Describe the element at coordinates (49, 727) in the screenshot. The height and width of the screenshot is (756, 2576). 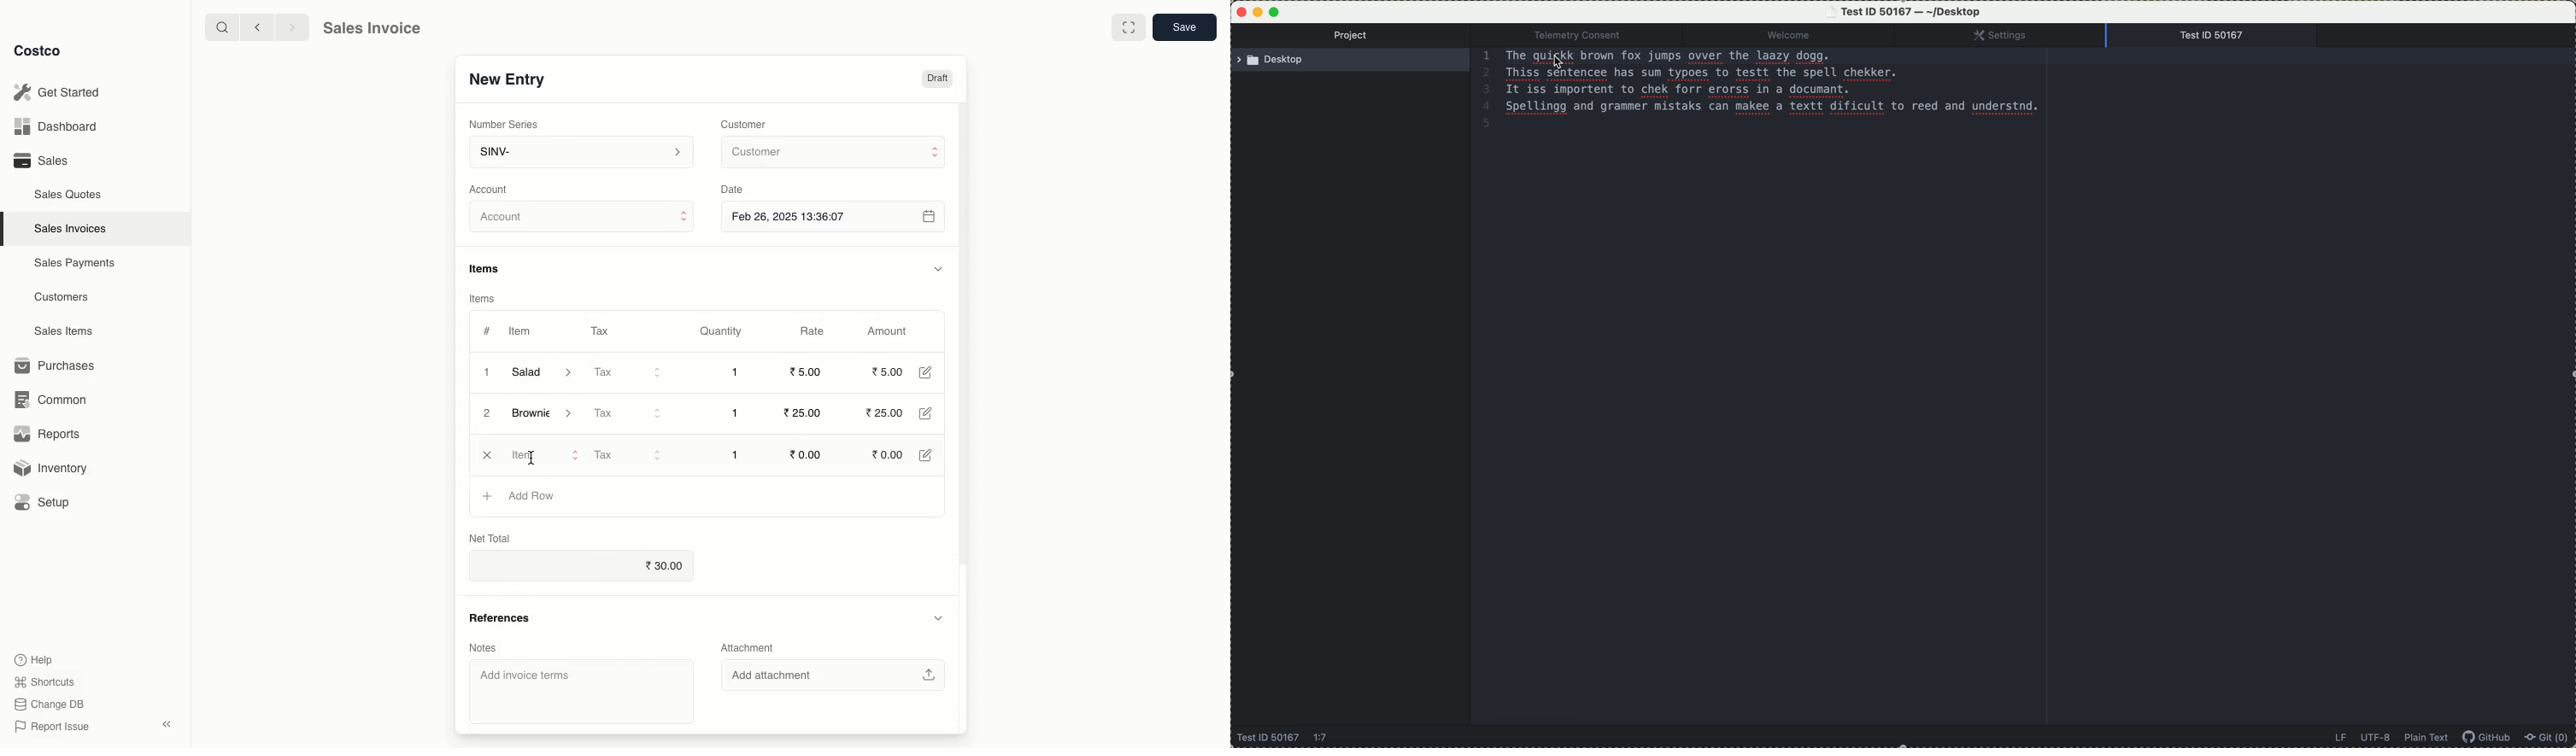
I see `Report Issue` at that location.